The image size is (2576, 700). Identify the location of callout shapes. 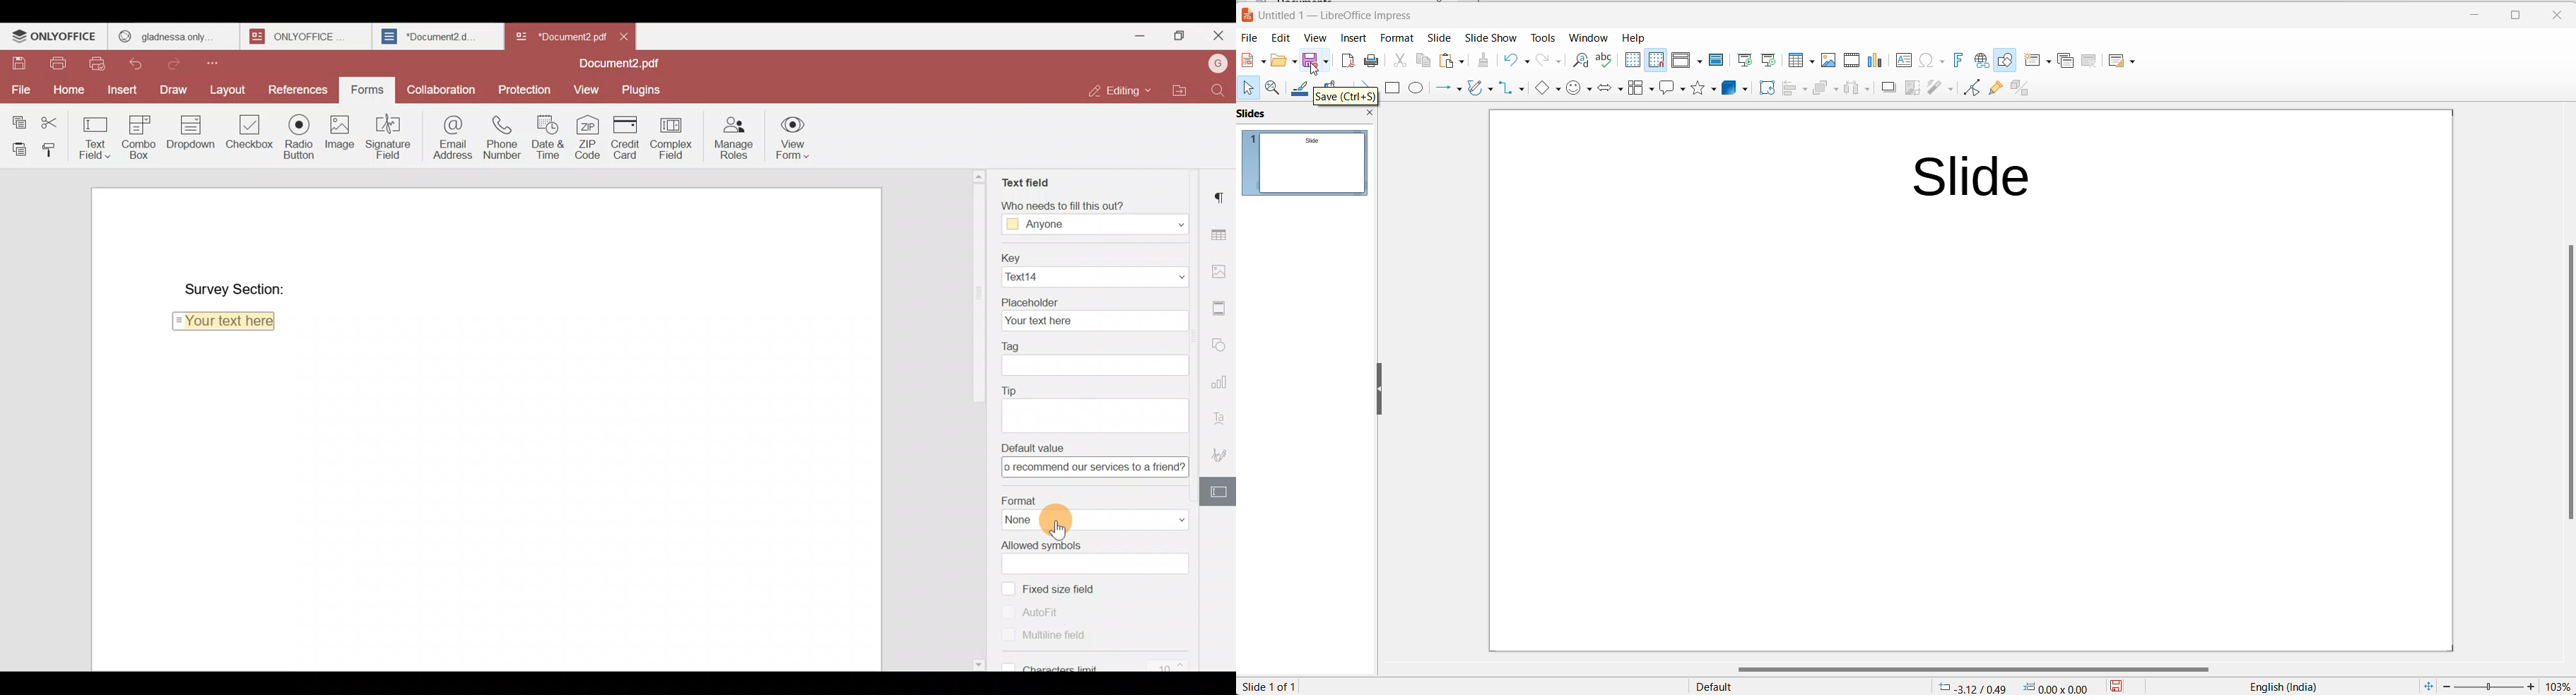
(1672, 90).